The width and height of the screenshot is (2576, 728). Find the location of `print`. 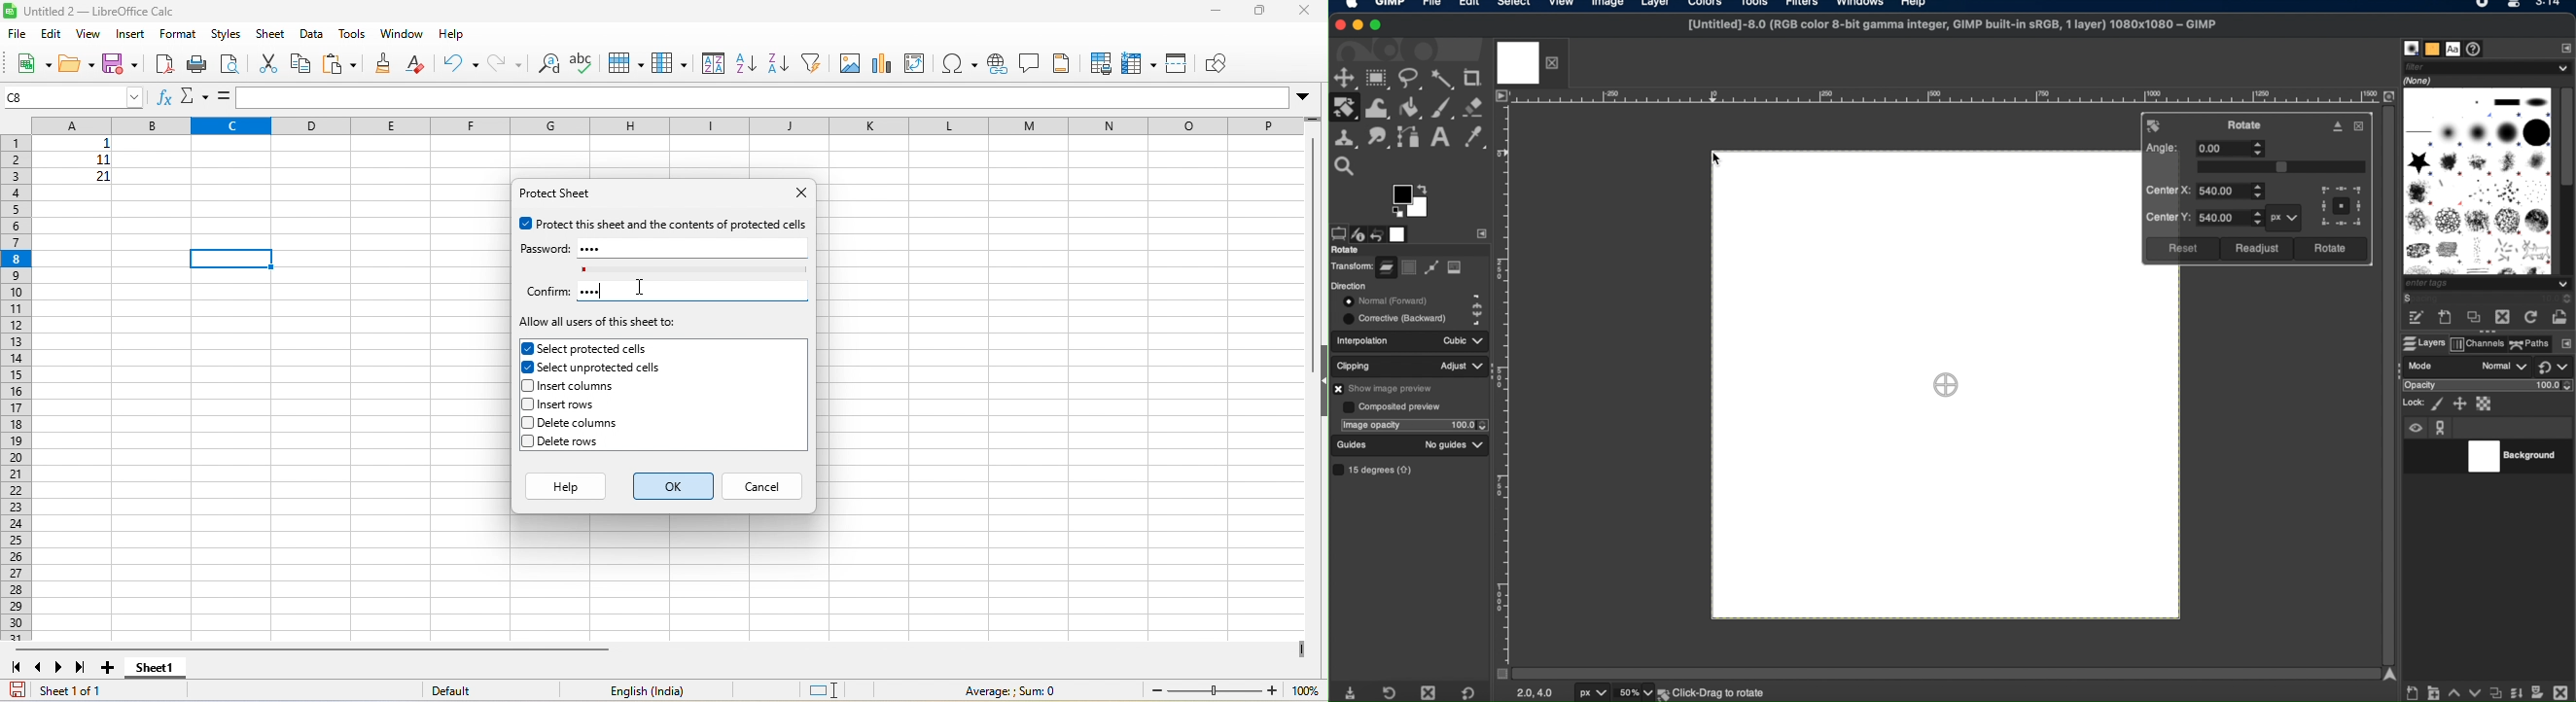

print is located at coordinates (197, 62).